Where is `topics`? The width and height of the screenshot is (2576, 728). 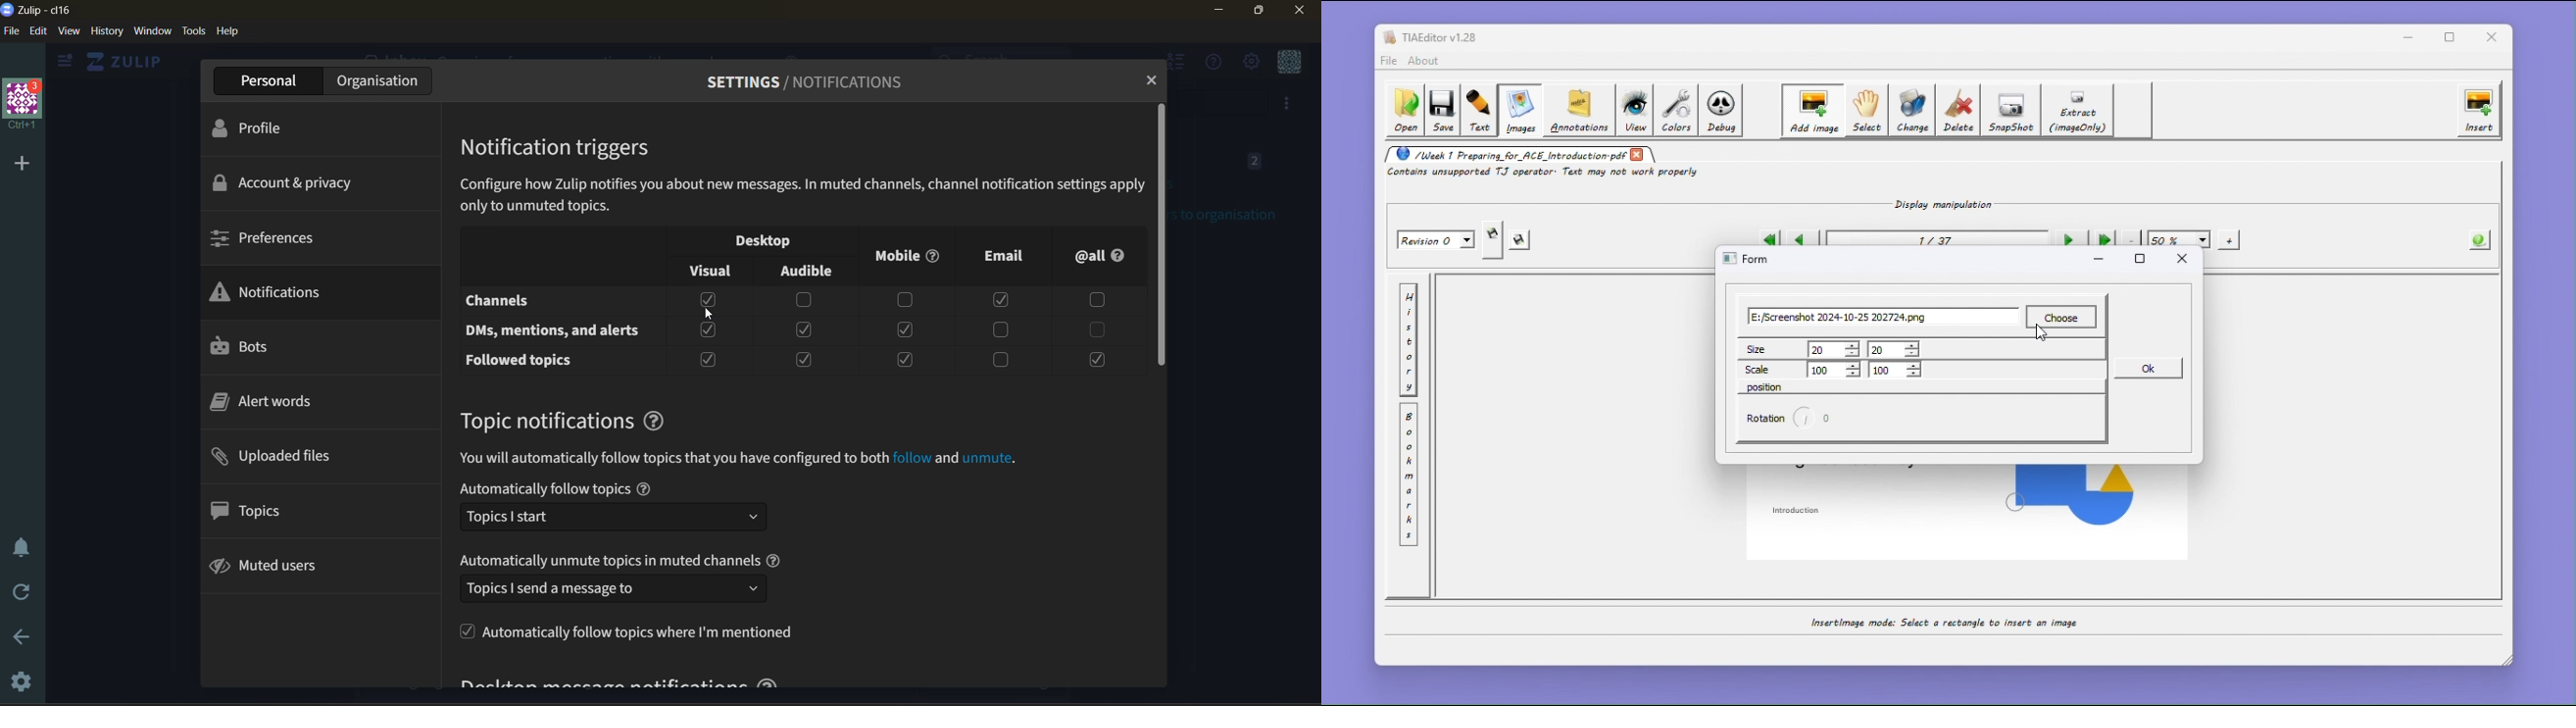
topics is located at coordinates (265, 512).